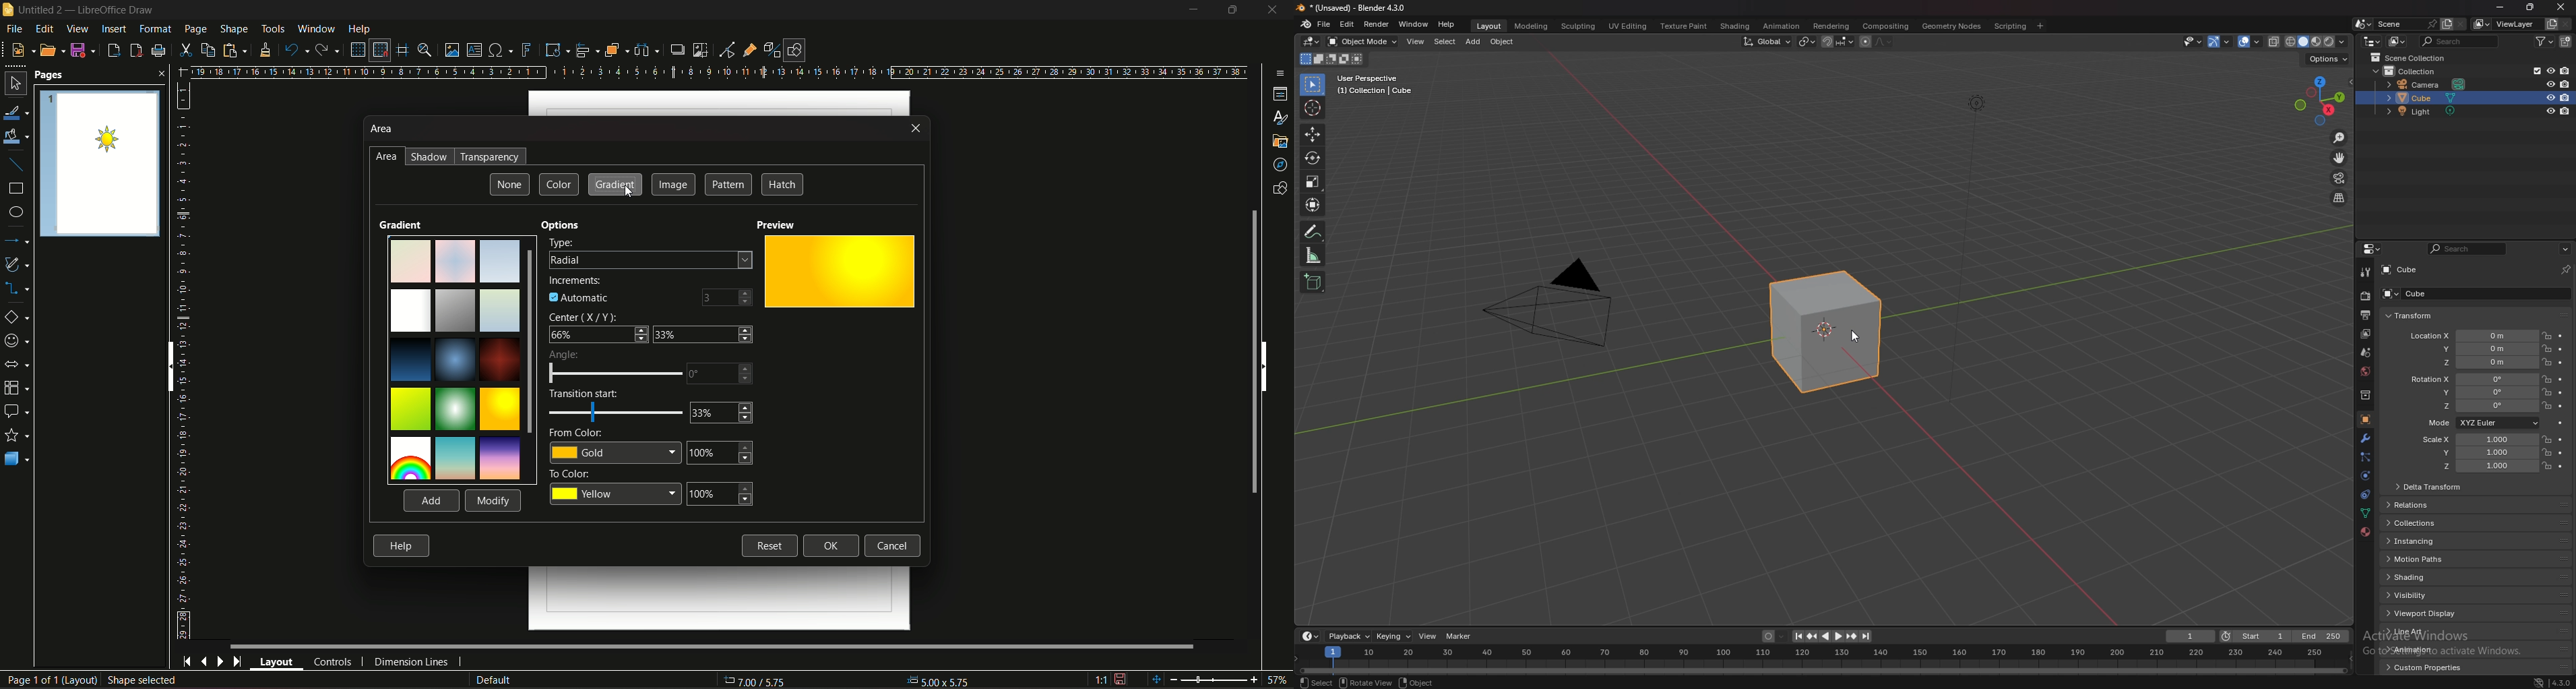 This screenshot has width=2576, height=700. Describe the element at coordinates (1772, 636) in the screenshot. I see `auto keying` at that location.